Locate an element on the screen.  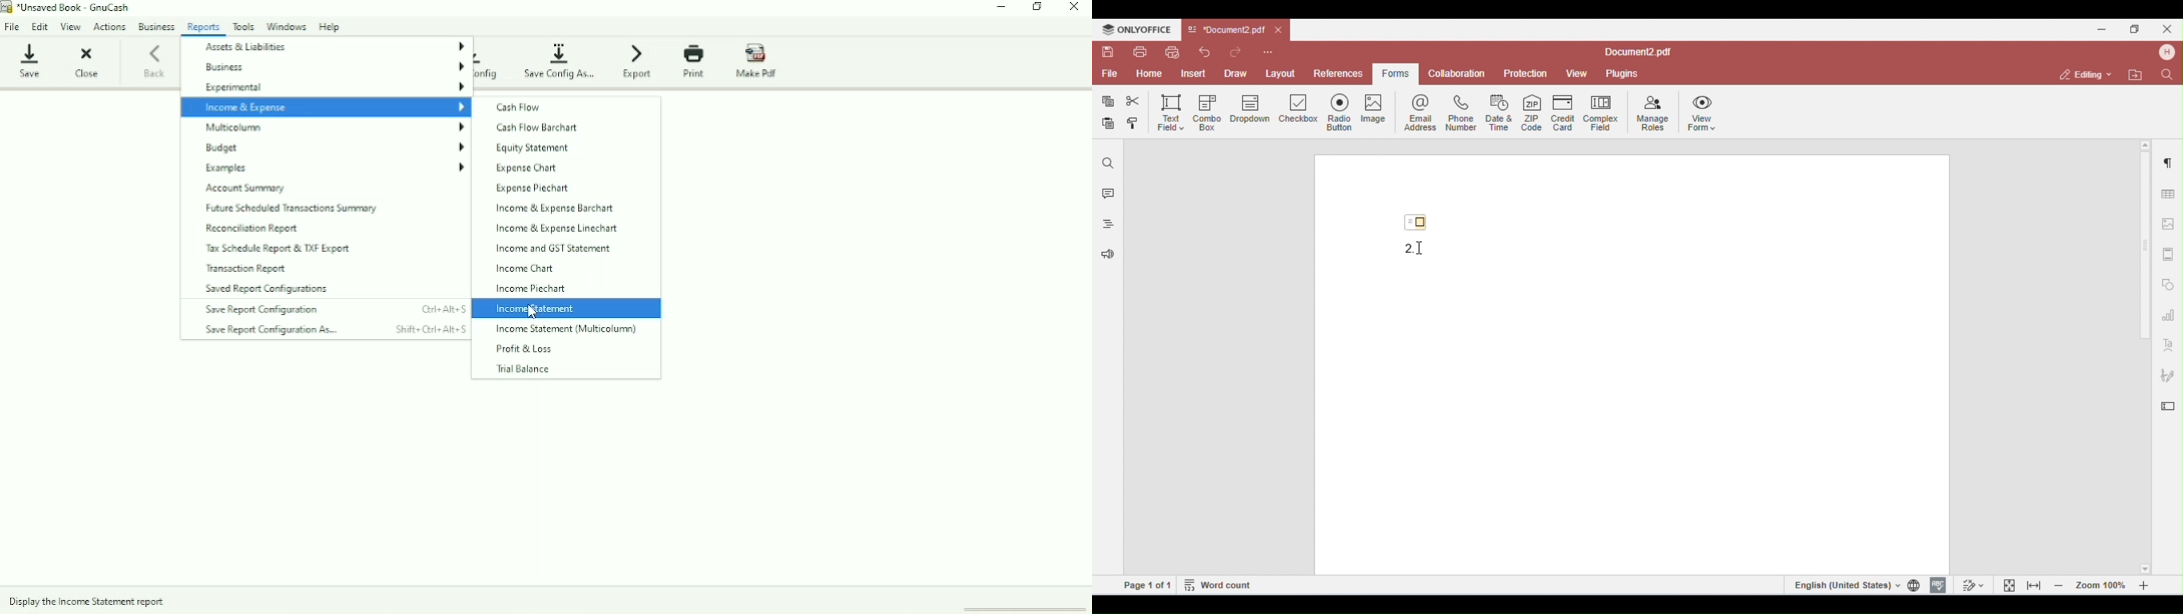
Income Piechart is located at coordinates (530, 289).